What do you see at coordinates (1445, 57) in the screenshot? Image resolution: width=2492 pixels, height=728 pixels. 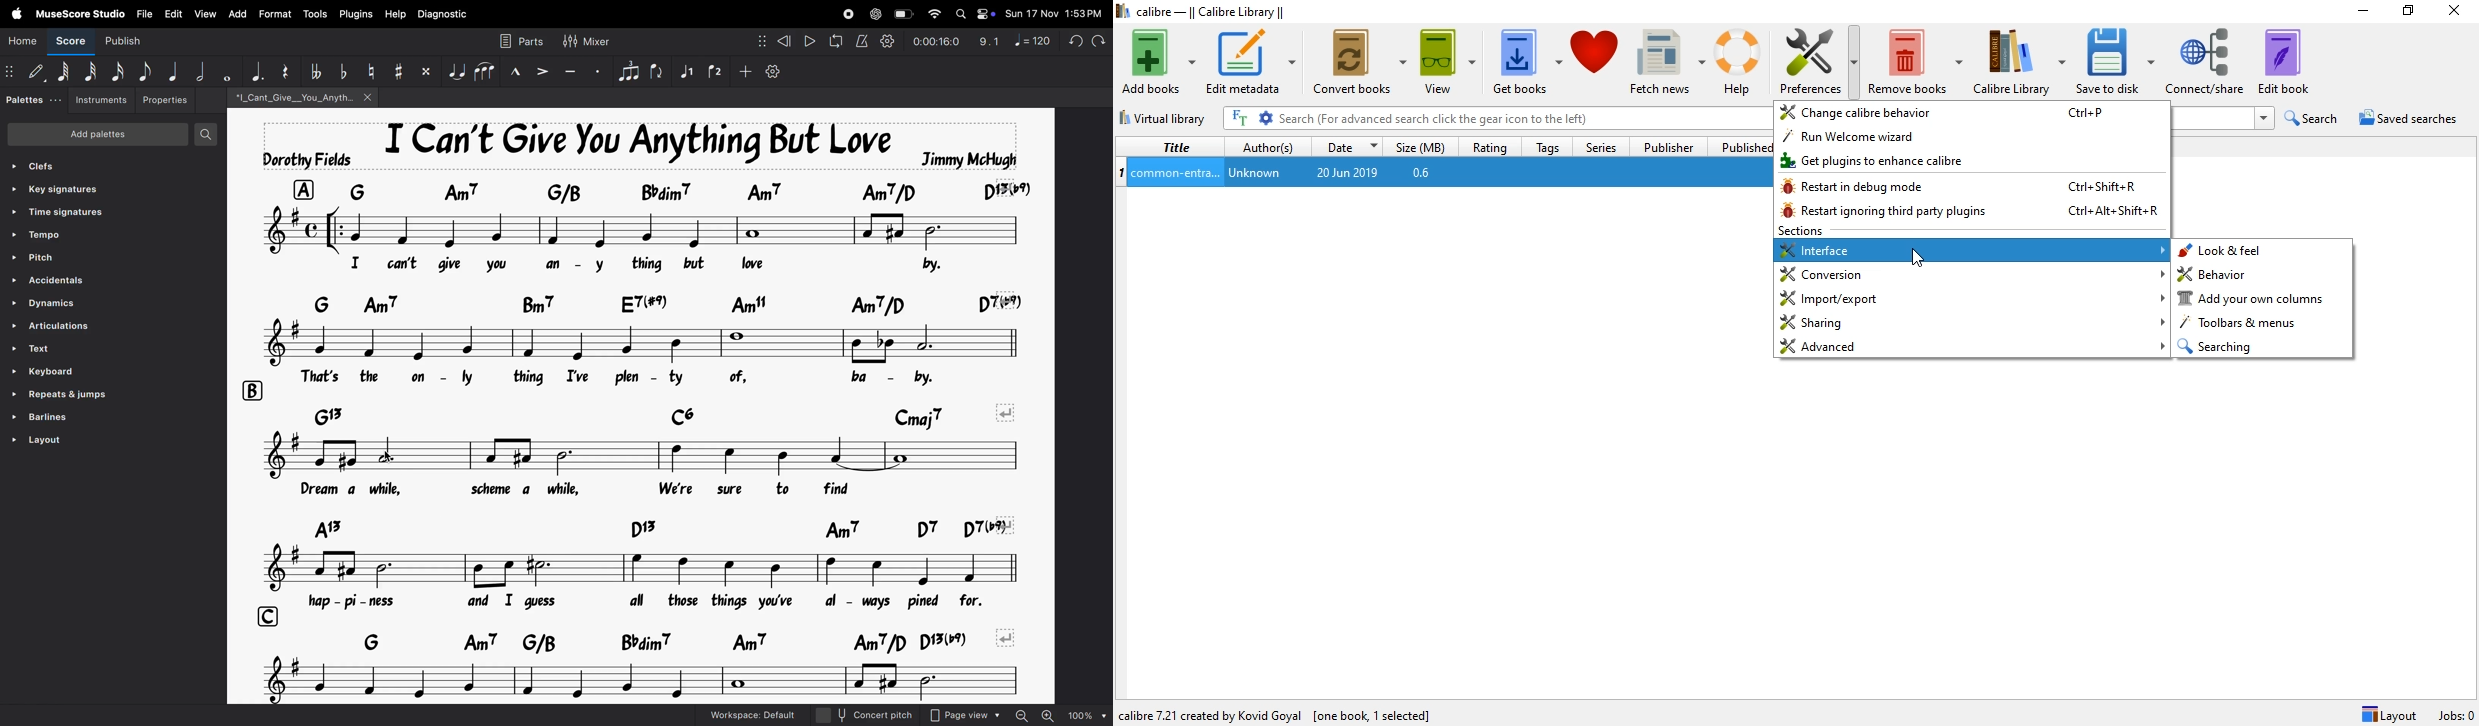 I see `View` at bounding box center [1445, 57].